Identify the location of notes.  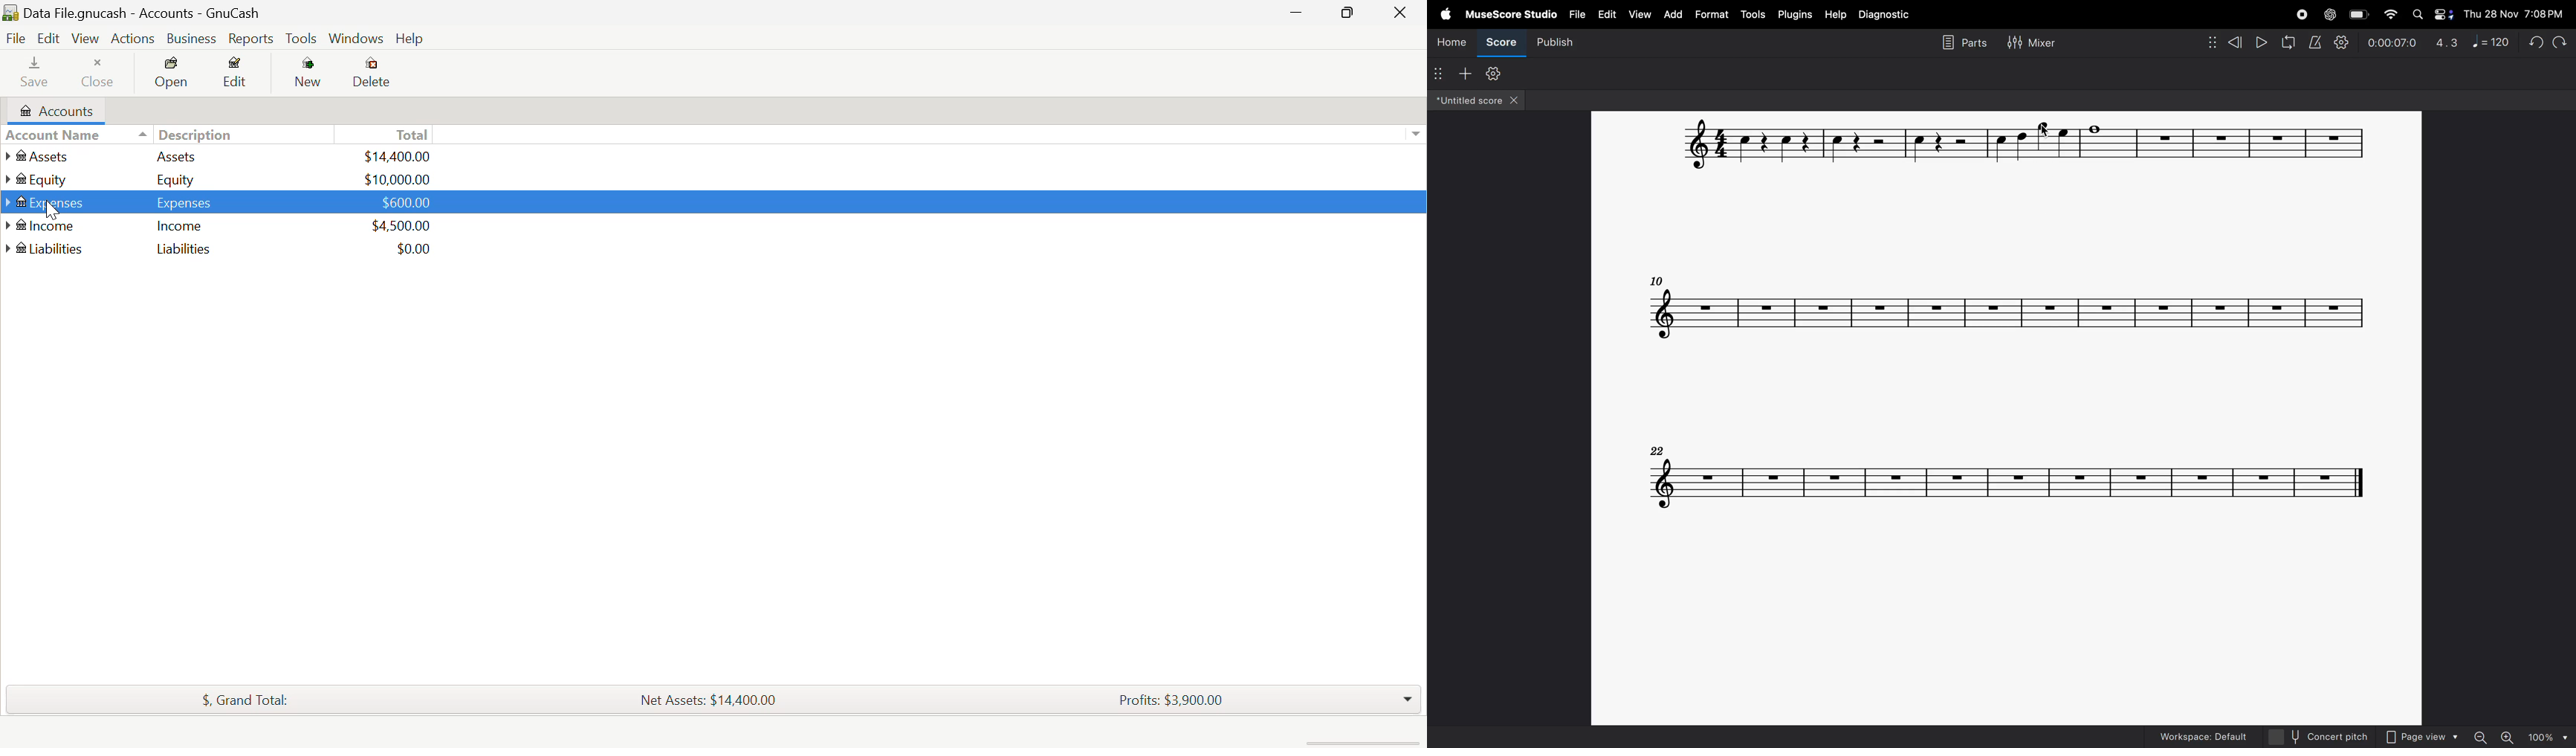
(2009, 479).